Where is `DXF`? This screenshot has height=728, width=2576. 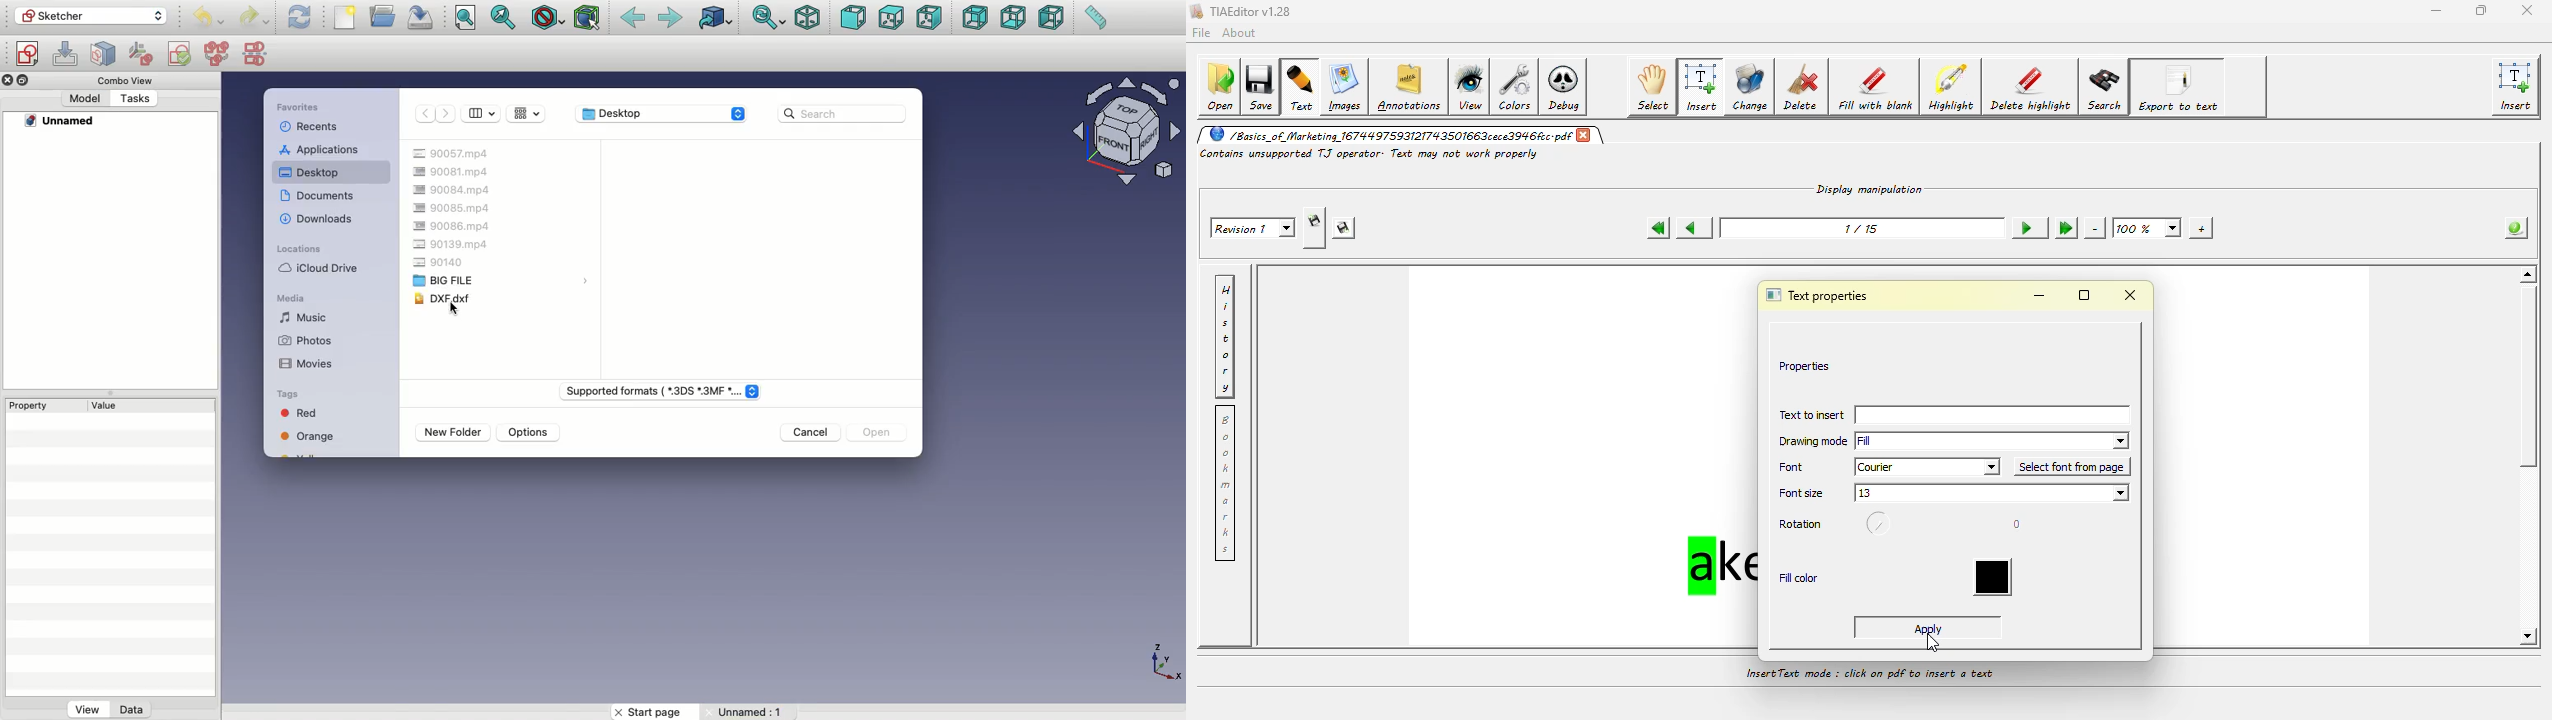 DXF is located at coordinates (442, 297).